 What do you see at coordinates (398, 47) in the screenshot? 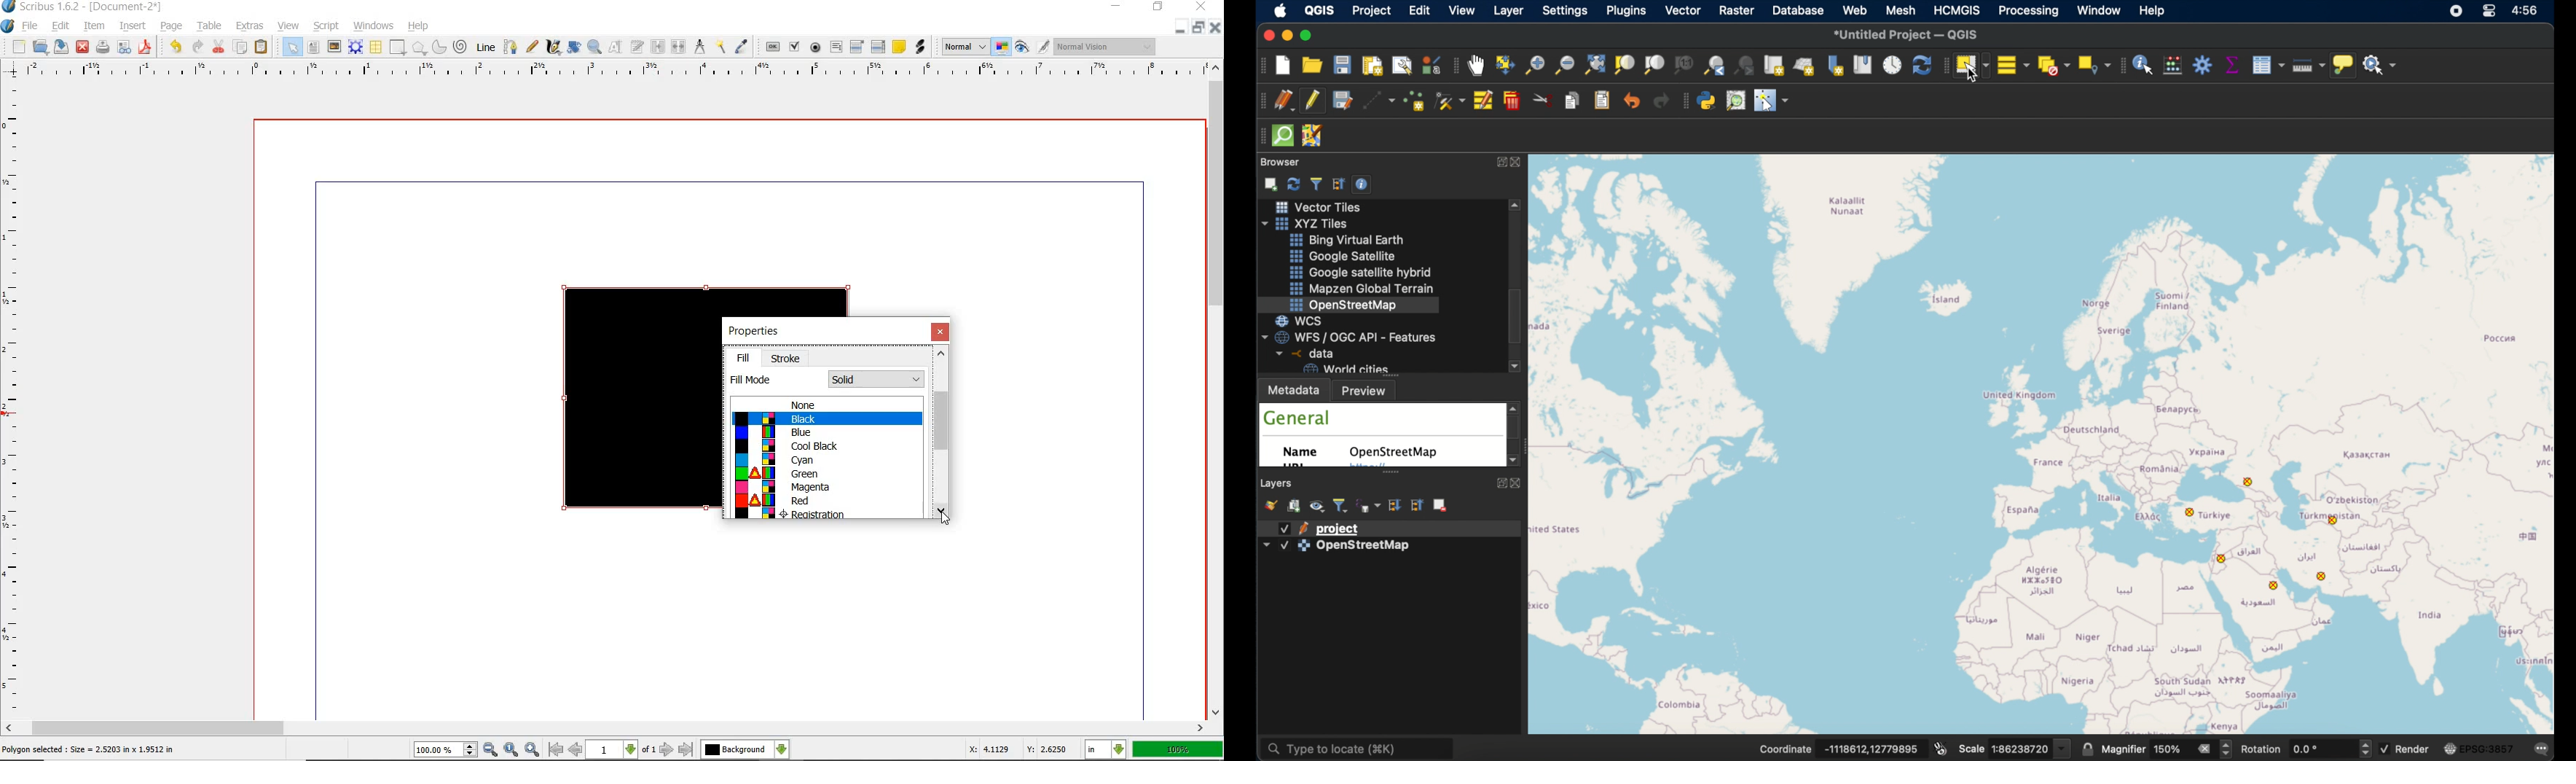
I see `shape` at bounding box center [398, 47].